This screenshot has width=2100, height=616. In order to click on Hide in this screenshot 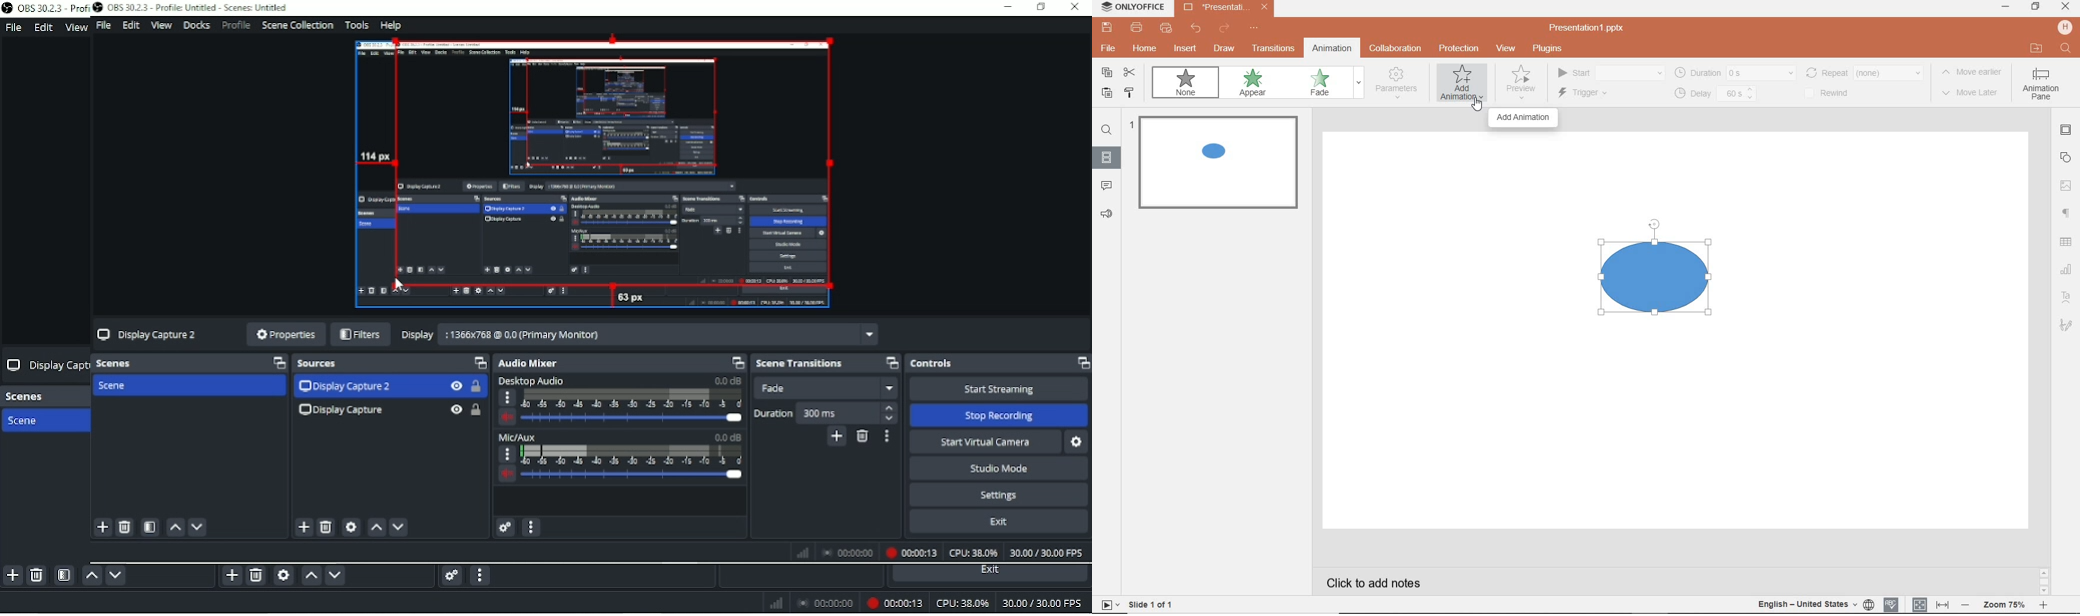, I will do `click(454, 411)`.